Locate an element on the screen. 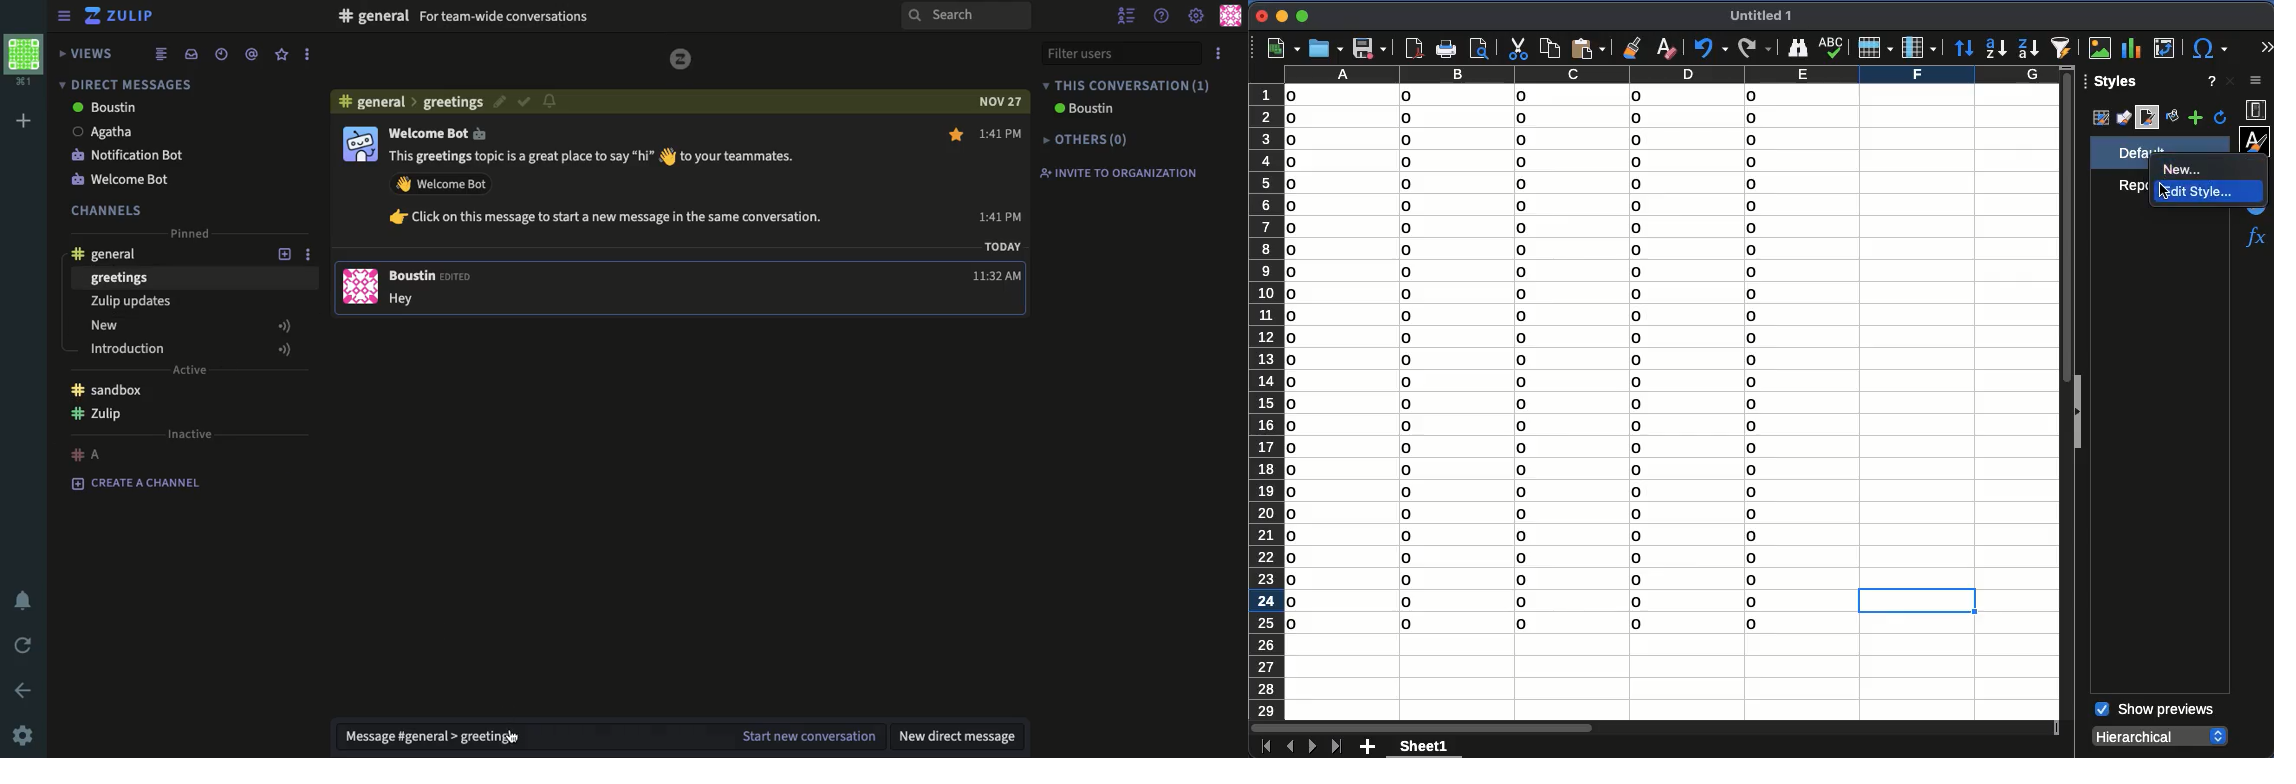  direct message is located at coordinates (123, 83).